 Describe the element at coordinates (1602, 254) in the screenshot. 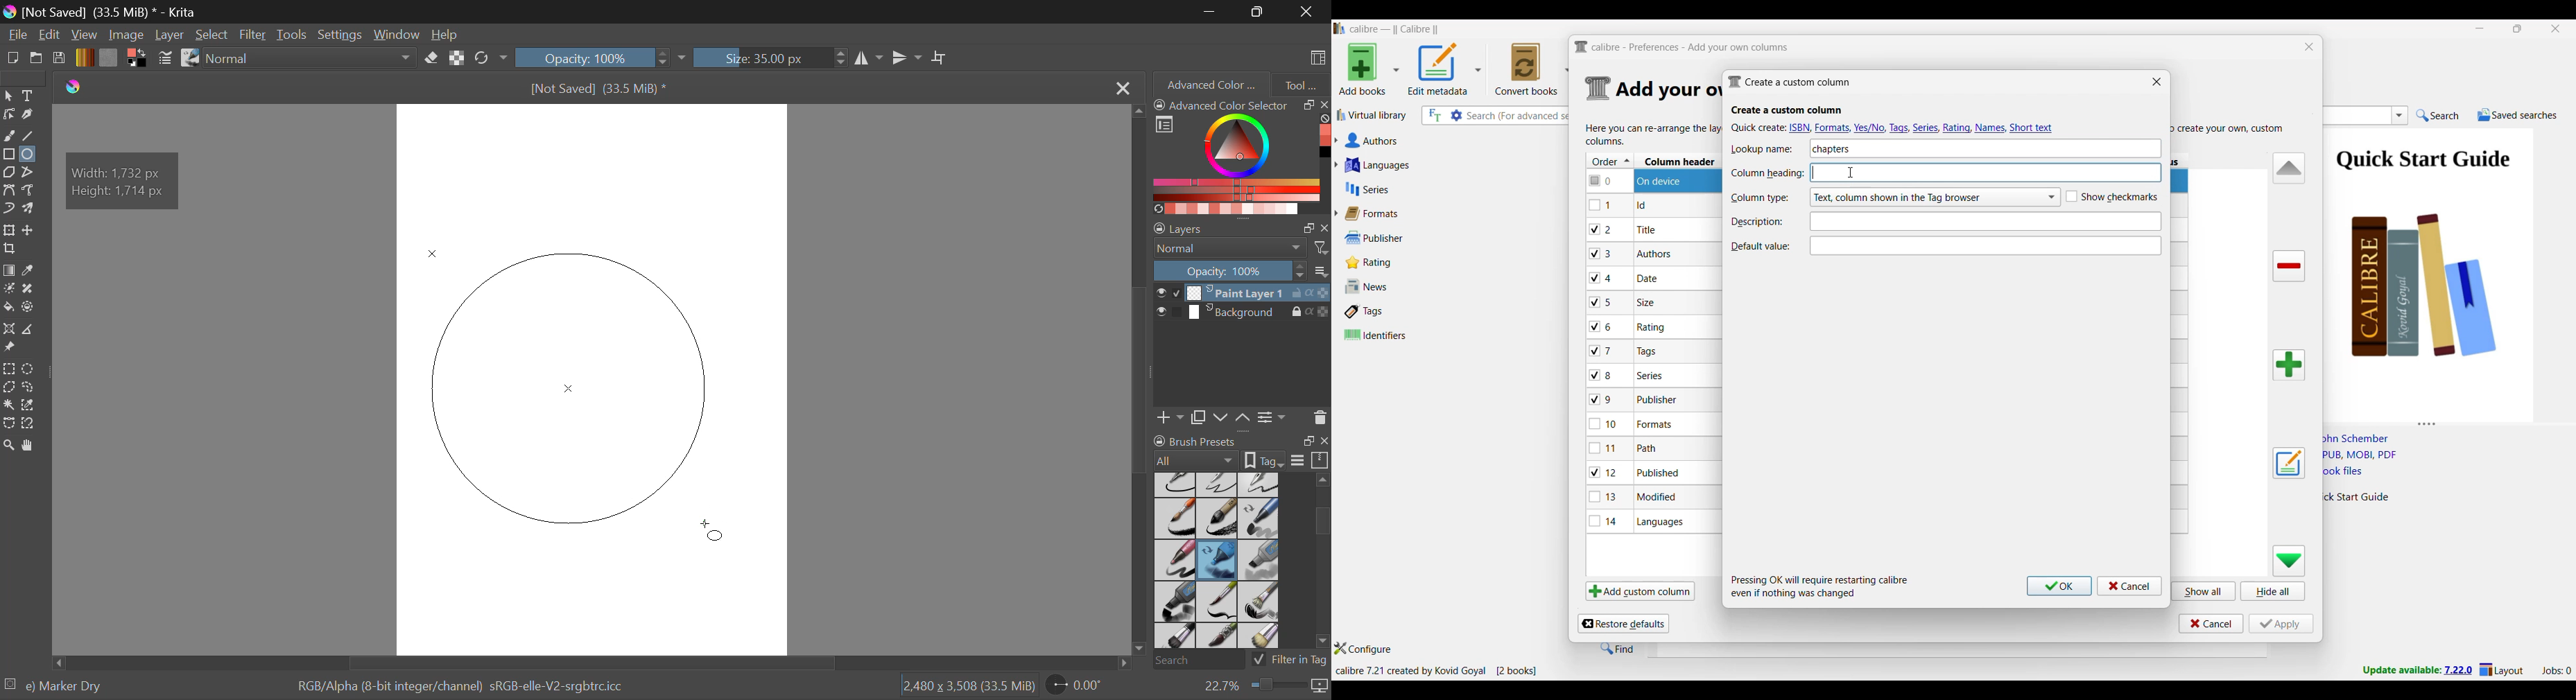

I see `checkbox - 3` at that location.